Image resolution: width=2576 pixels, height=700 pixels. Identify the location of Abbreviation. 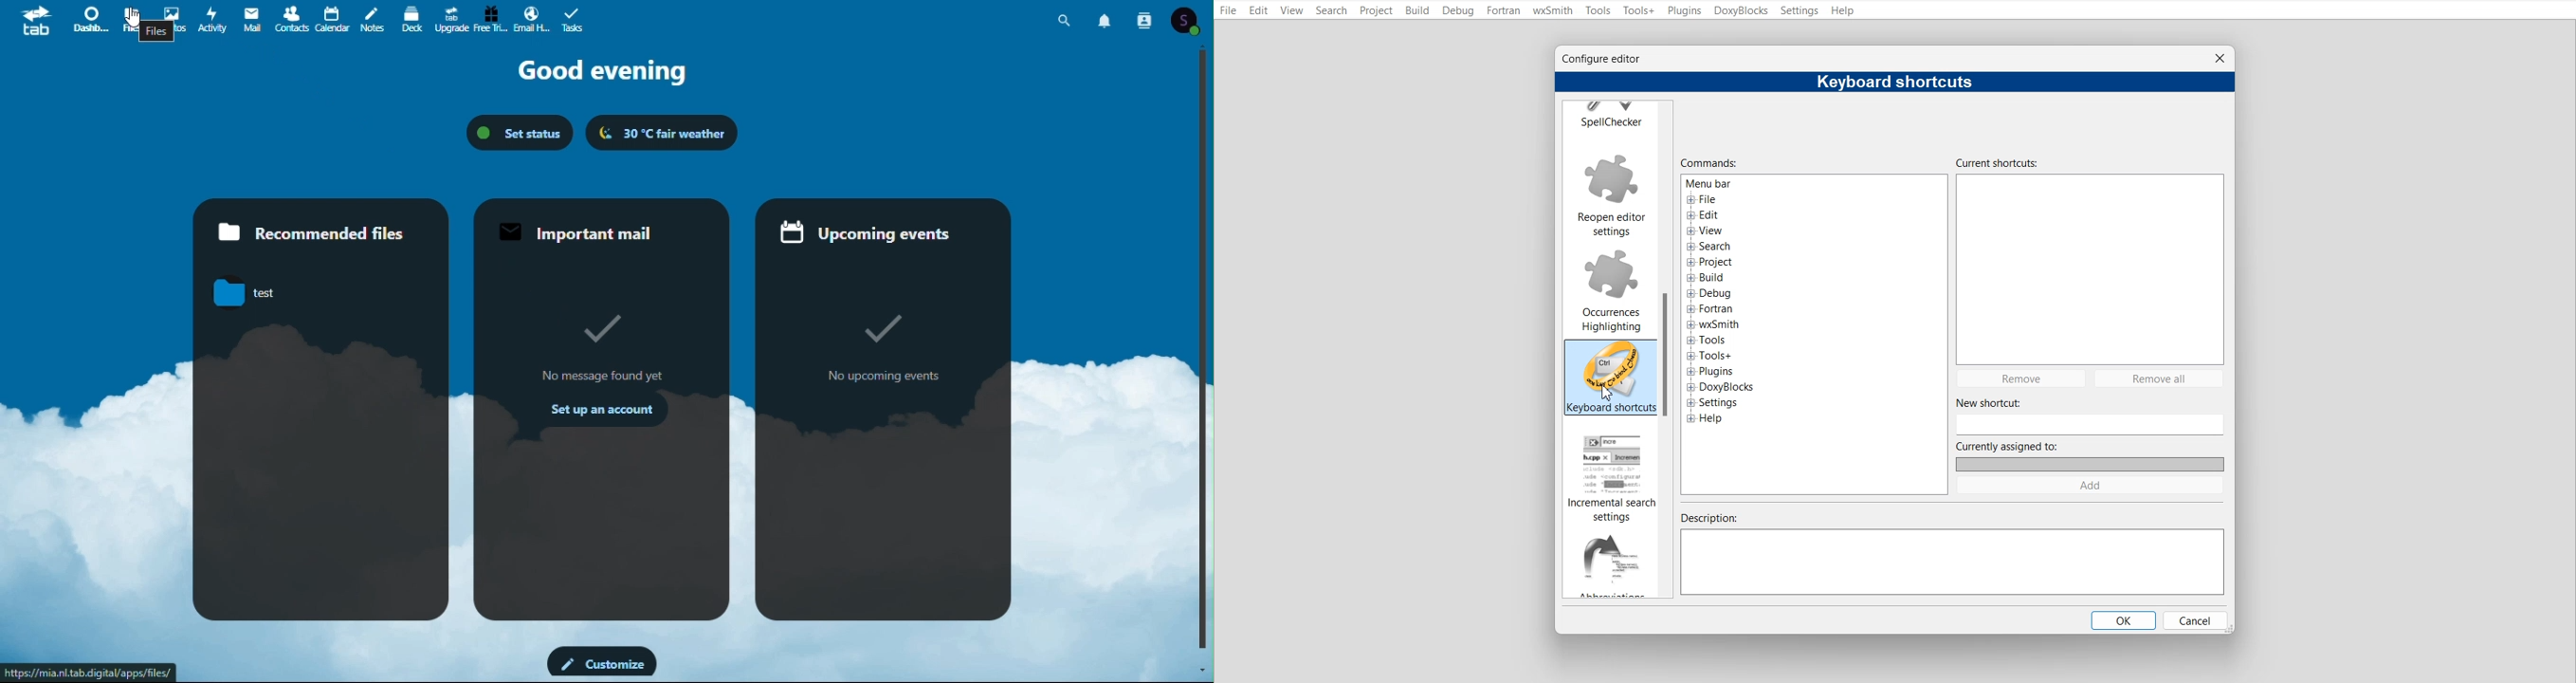
(1611, 563).